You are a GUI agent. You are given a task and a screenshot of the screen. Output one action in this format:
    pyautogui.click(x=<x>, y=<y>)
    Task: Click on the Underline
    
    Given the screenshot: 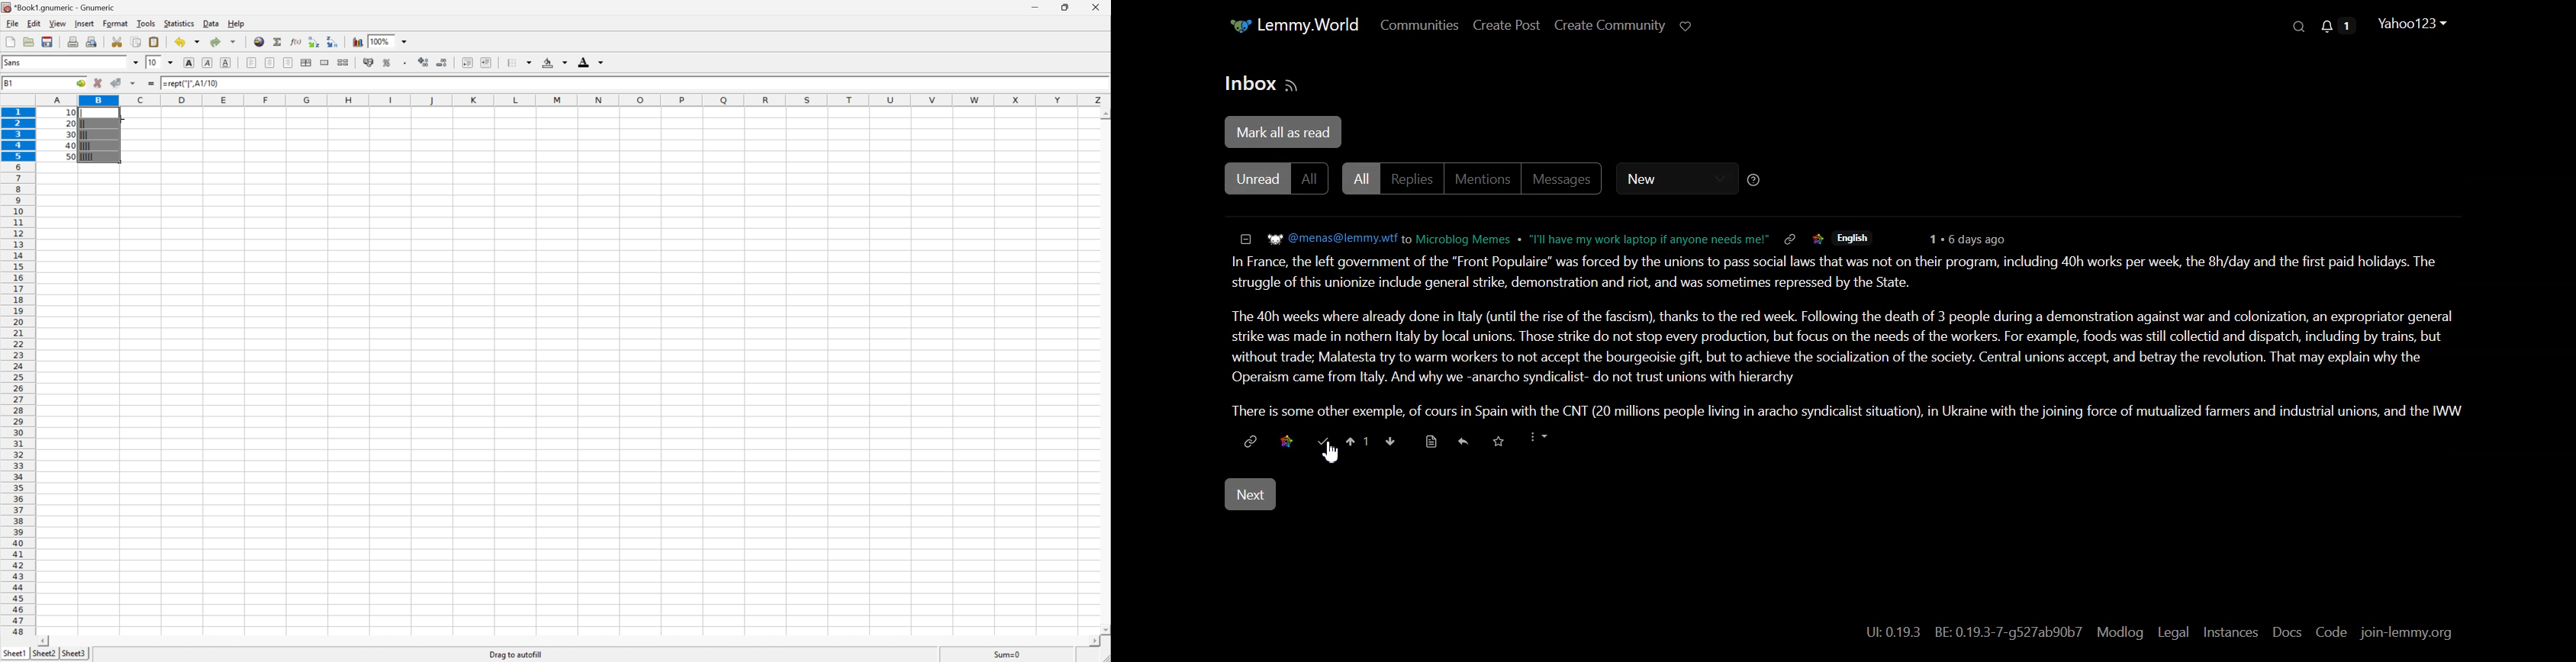 What is the action you would take?
    pyautogui.click(x=226, y=62)
    